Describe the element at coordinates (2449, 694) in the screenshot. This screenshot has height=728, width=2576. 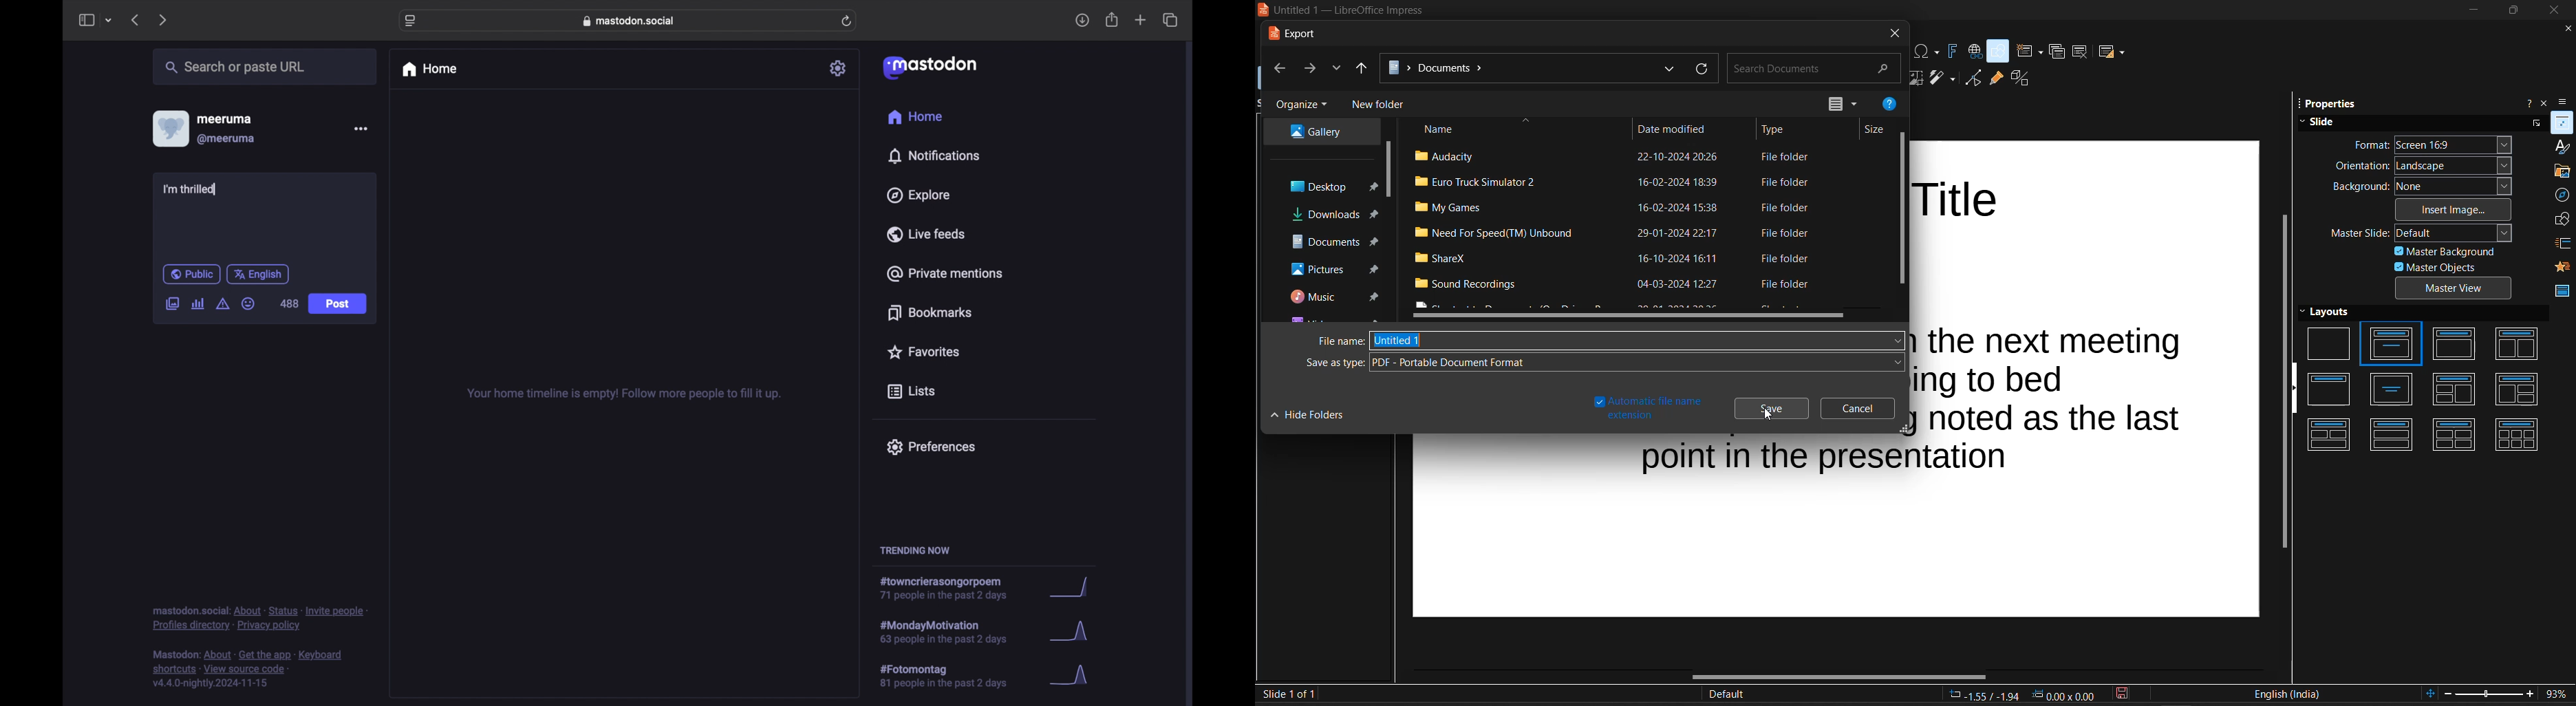
I see `zoom out` at that location.